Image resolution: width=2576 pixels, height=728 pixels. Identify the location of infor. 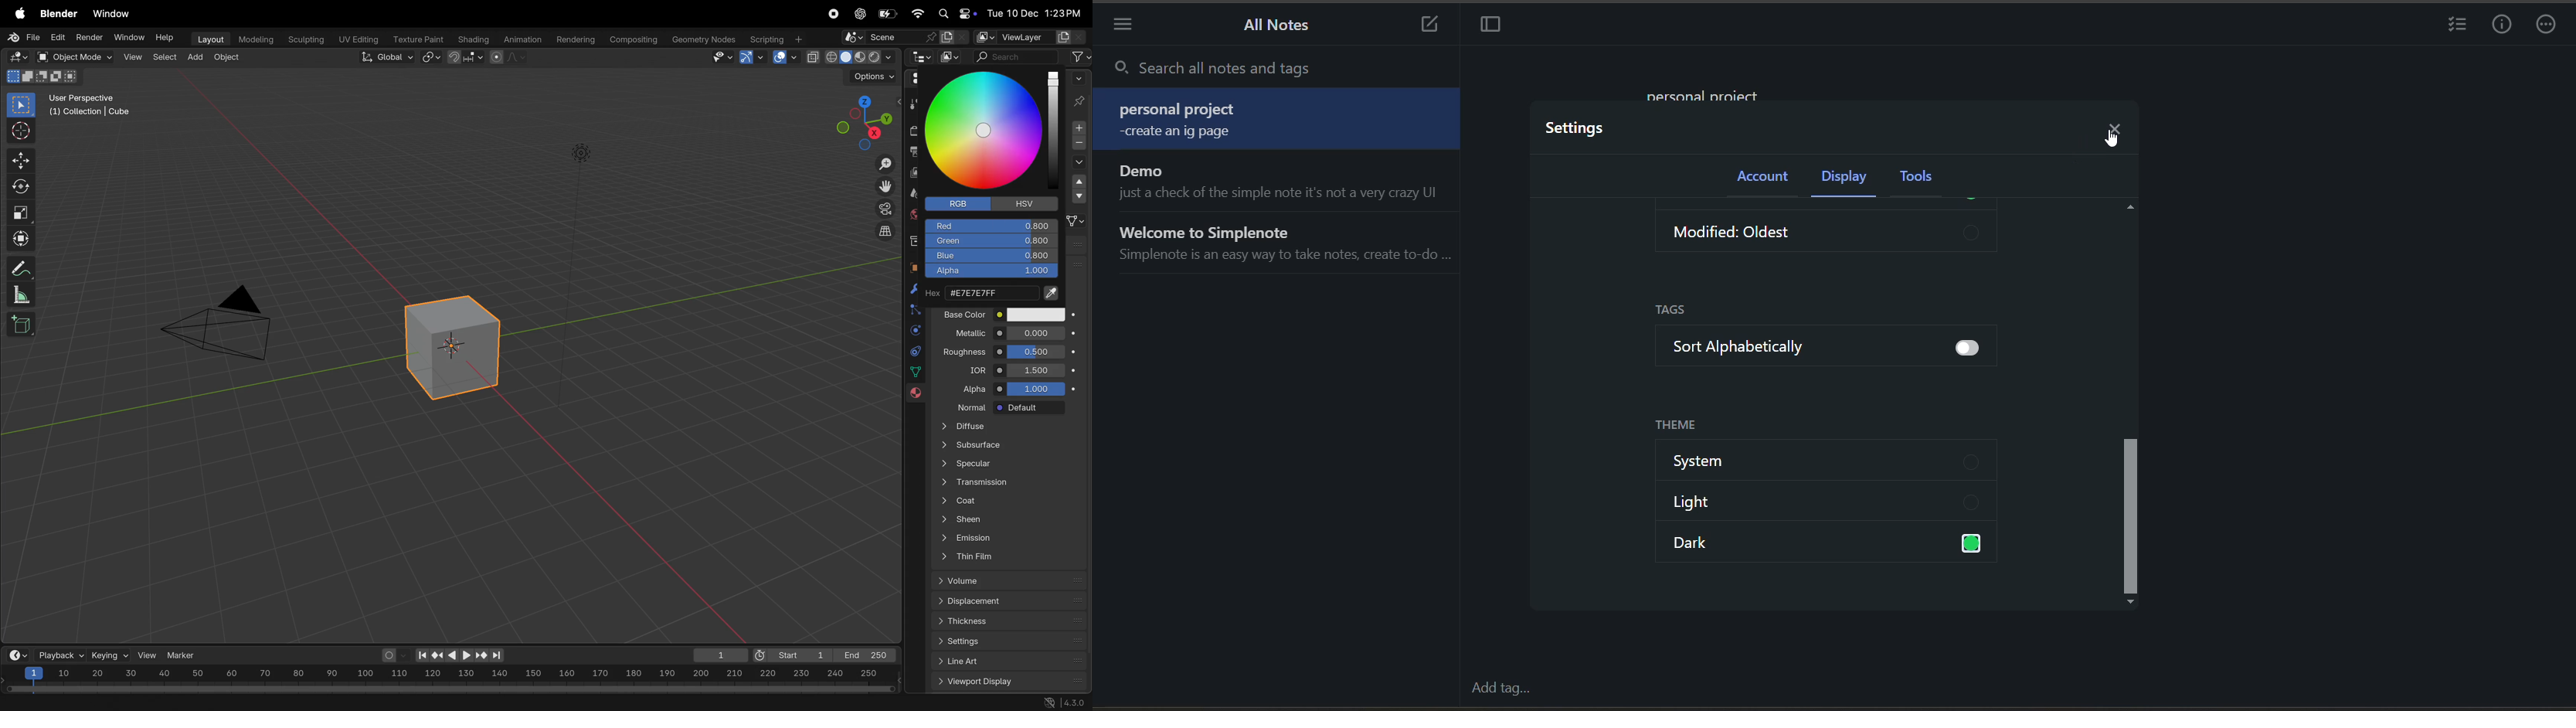
(2503, 26).